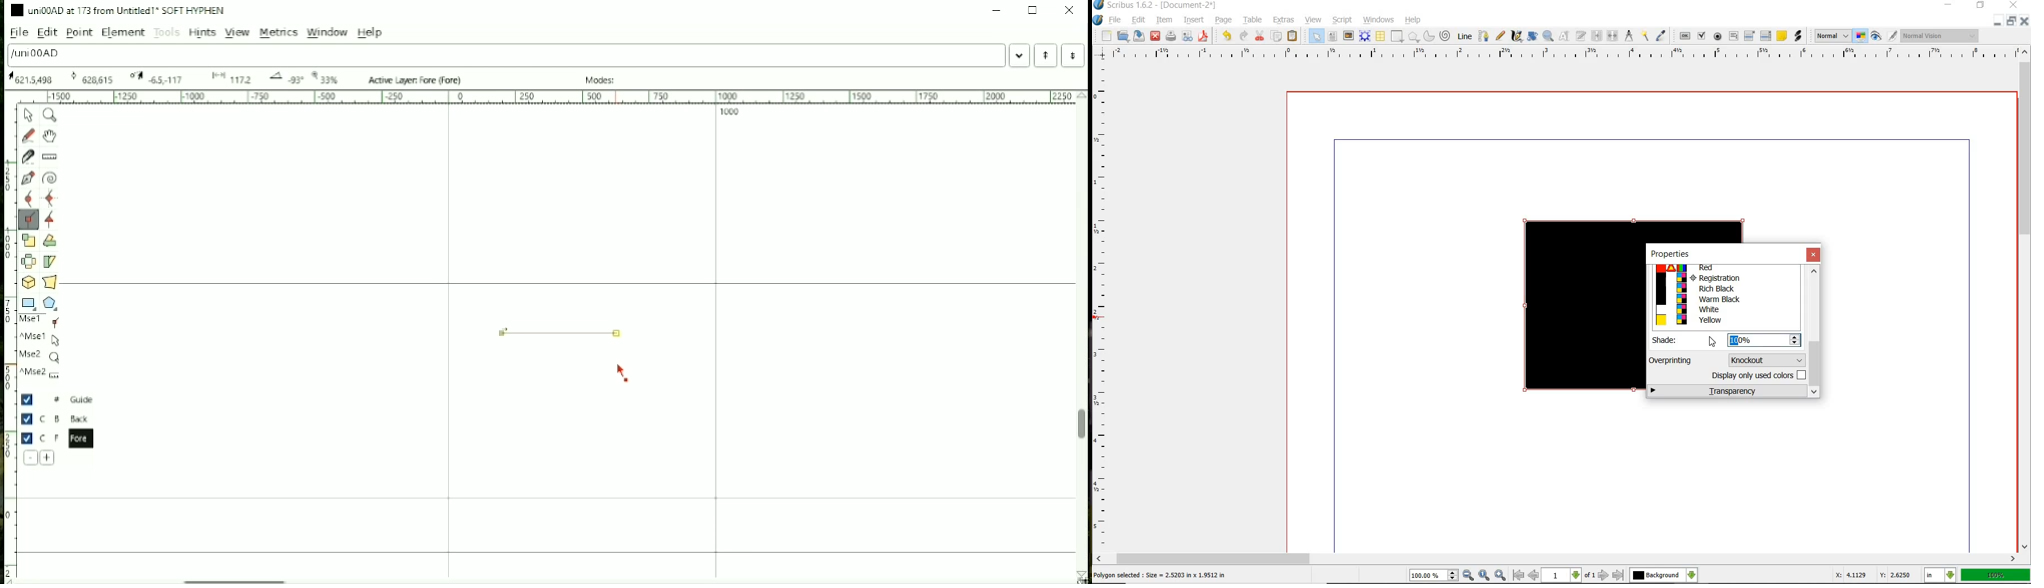 This screenshot has width=2044, height=588. Describe the element at coordinates (1767, 35) in the screenshot. I see `pdf list box` at that location.